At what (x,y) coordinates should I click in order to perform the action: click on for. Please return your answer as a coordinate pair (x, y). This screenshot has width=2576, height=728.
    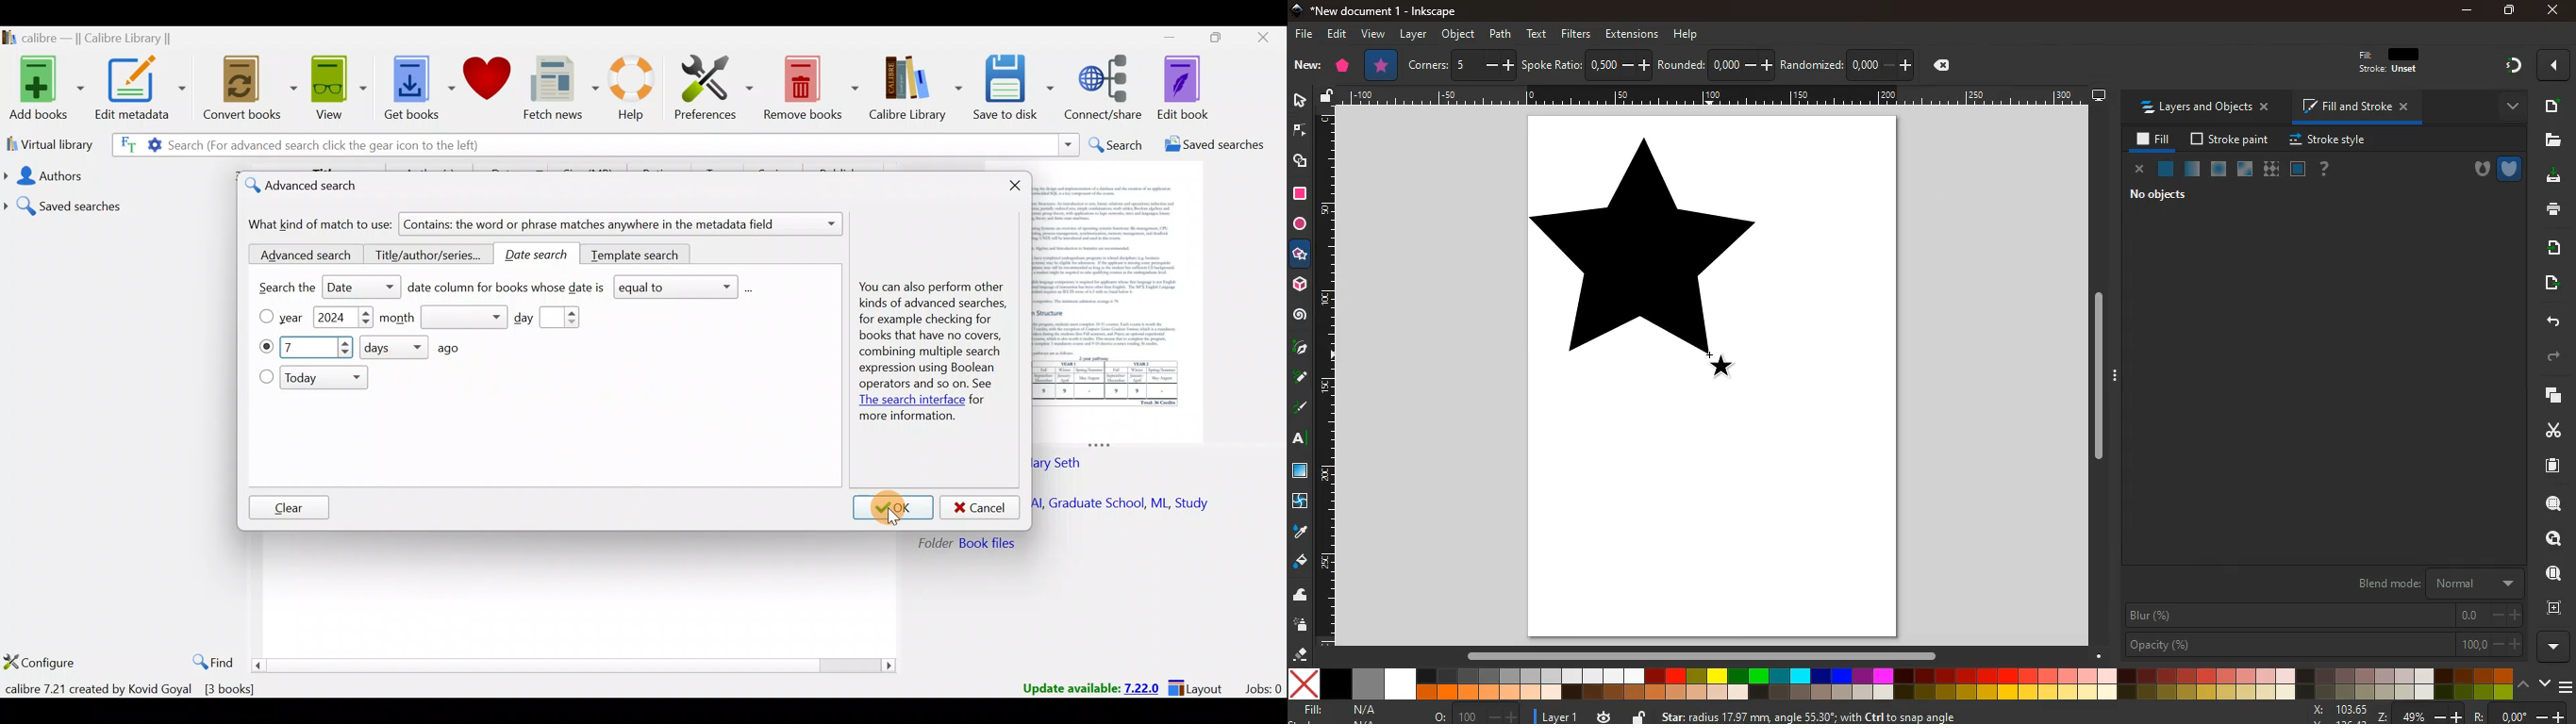
    Looking at the image, I should click on (979, 401).